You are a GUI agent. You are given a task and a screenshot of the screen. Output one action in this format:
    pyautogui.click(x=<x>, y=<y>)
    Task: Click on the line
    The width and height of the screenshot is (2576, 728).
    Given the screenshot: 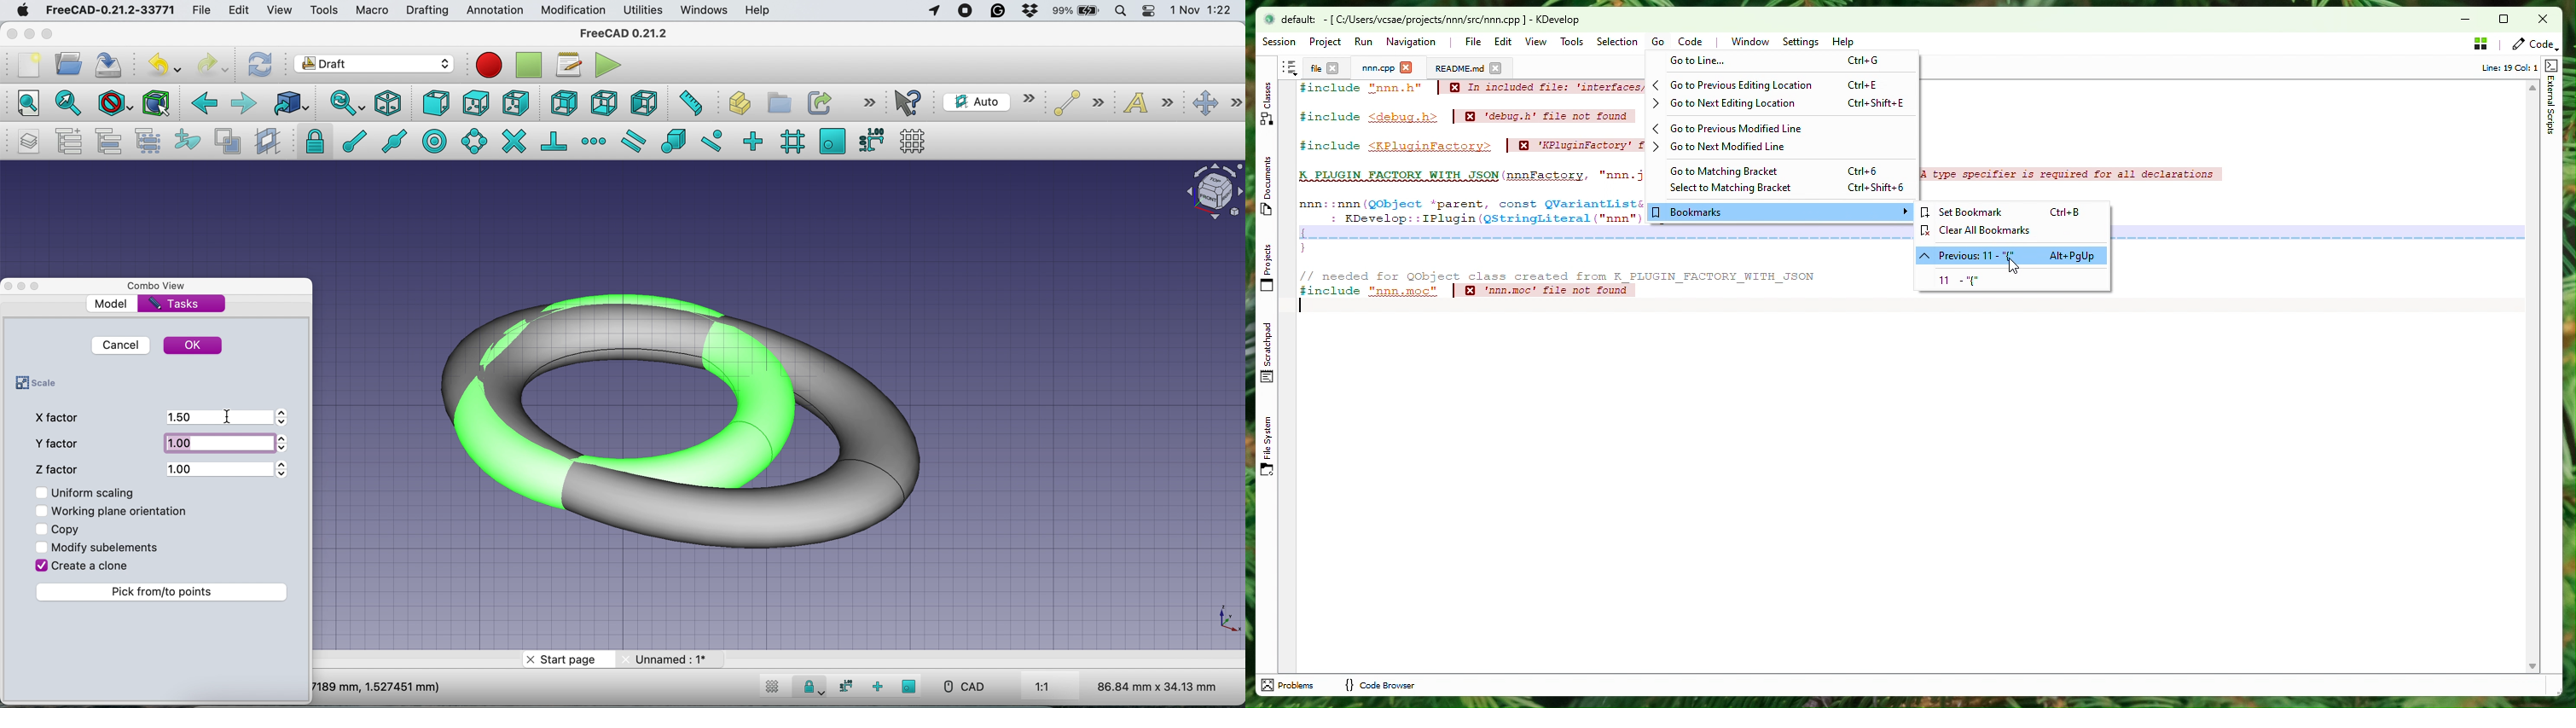 What is the action you would take?
    pyautogui.click(x=1075, y=104)
    